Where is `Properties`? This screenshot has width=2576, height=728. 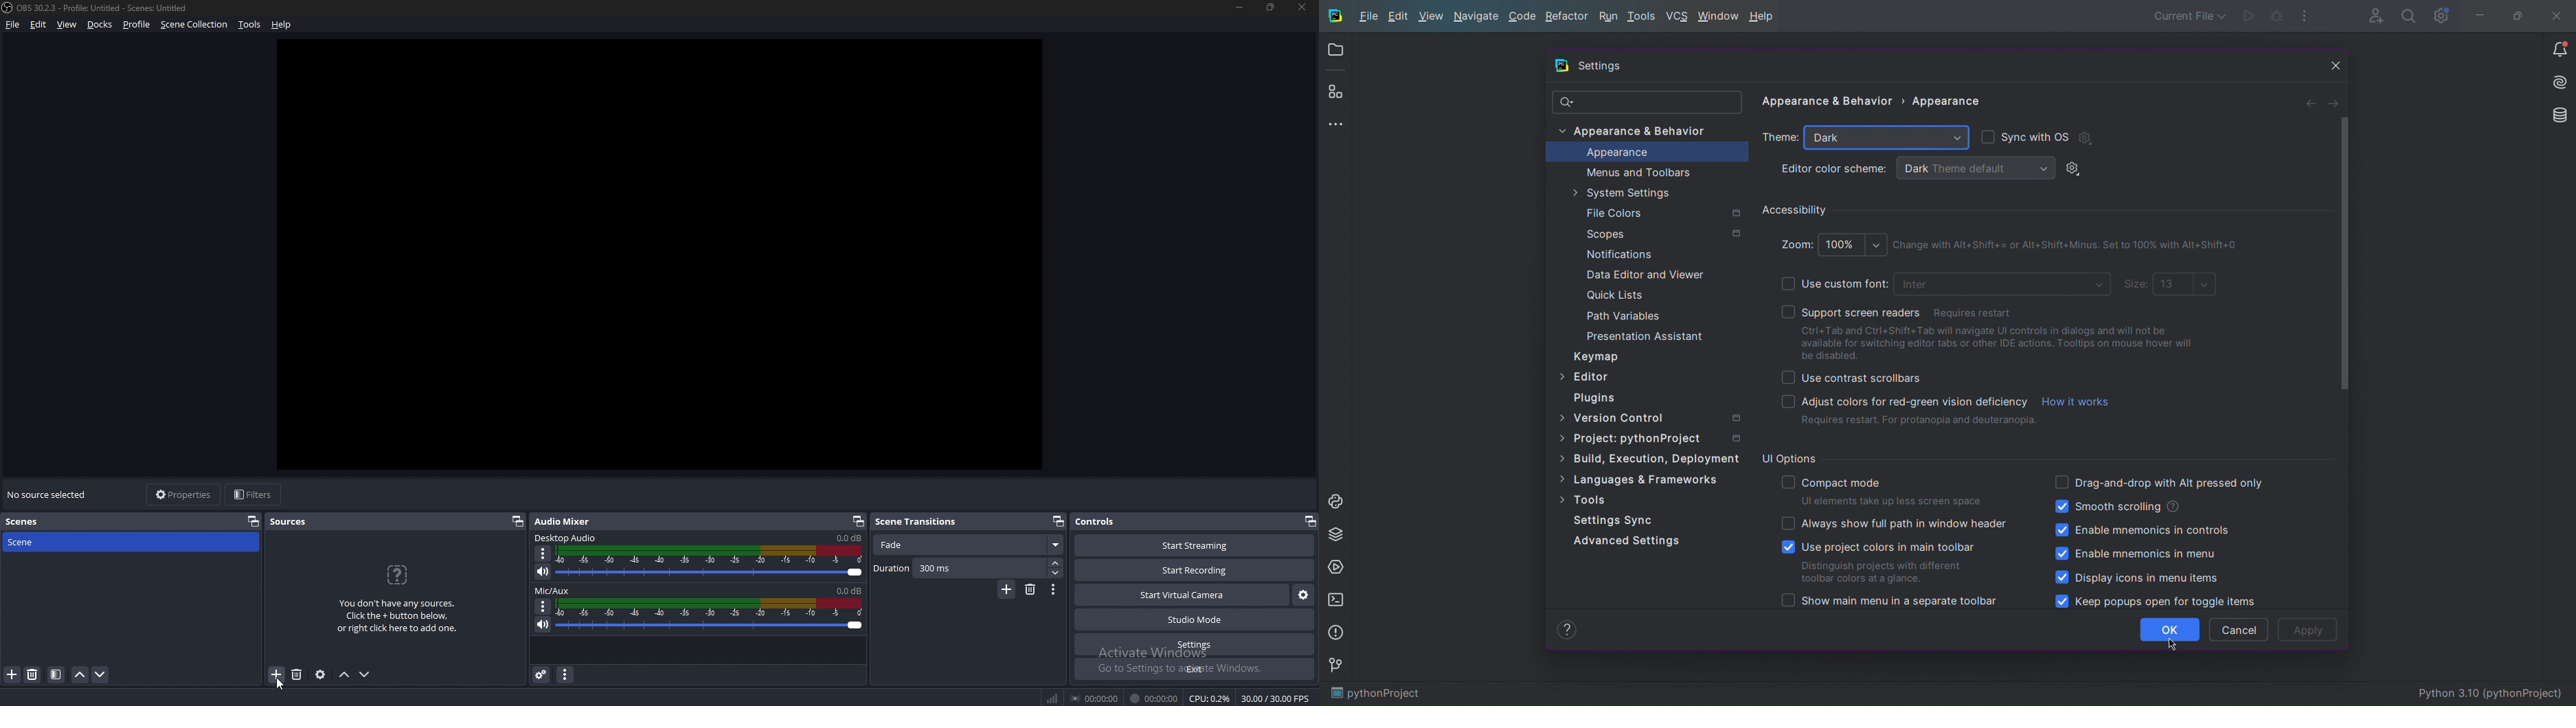
Properties is located at coordinates (183, 494).